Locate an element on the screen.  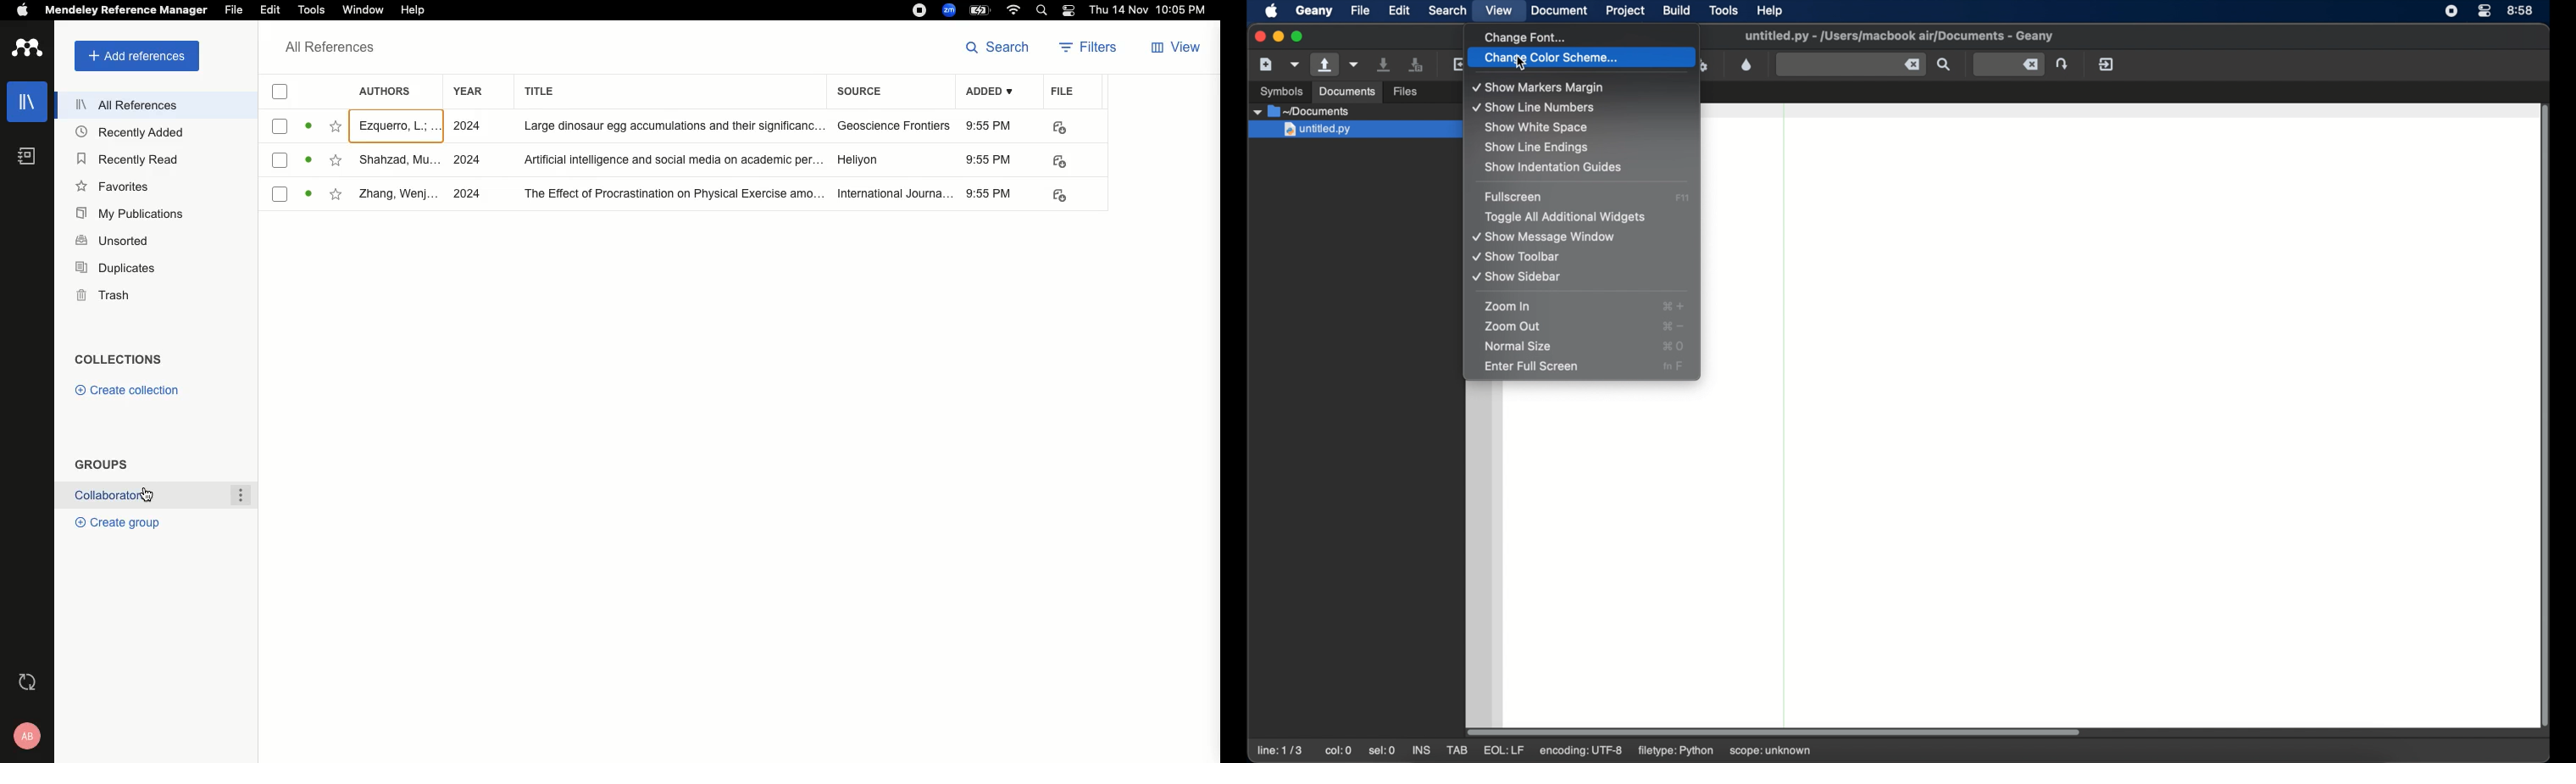
Create collection is located at coordinates (129, 389).